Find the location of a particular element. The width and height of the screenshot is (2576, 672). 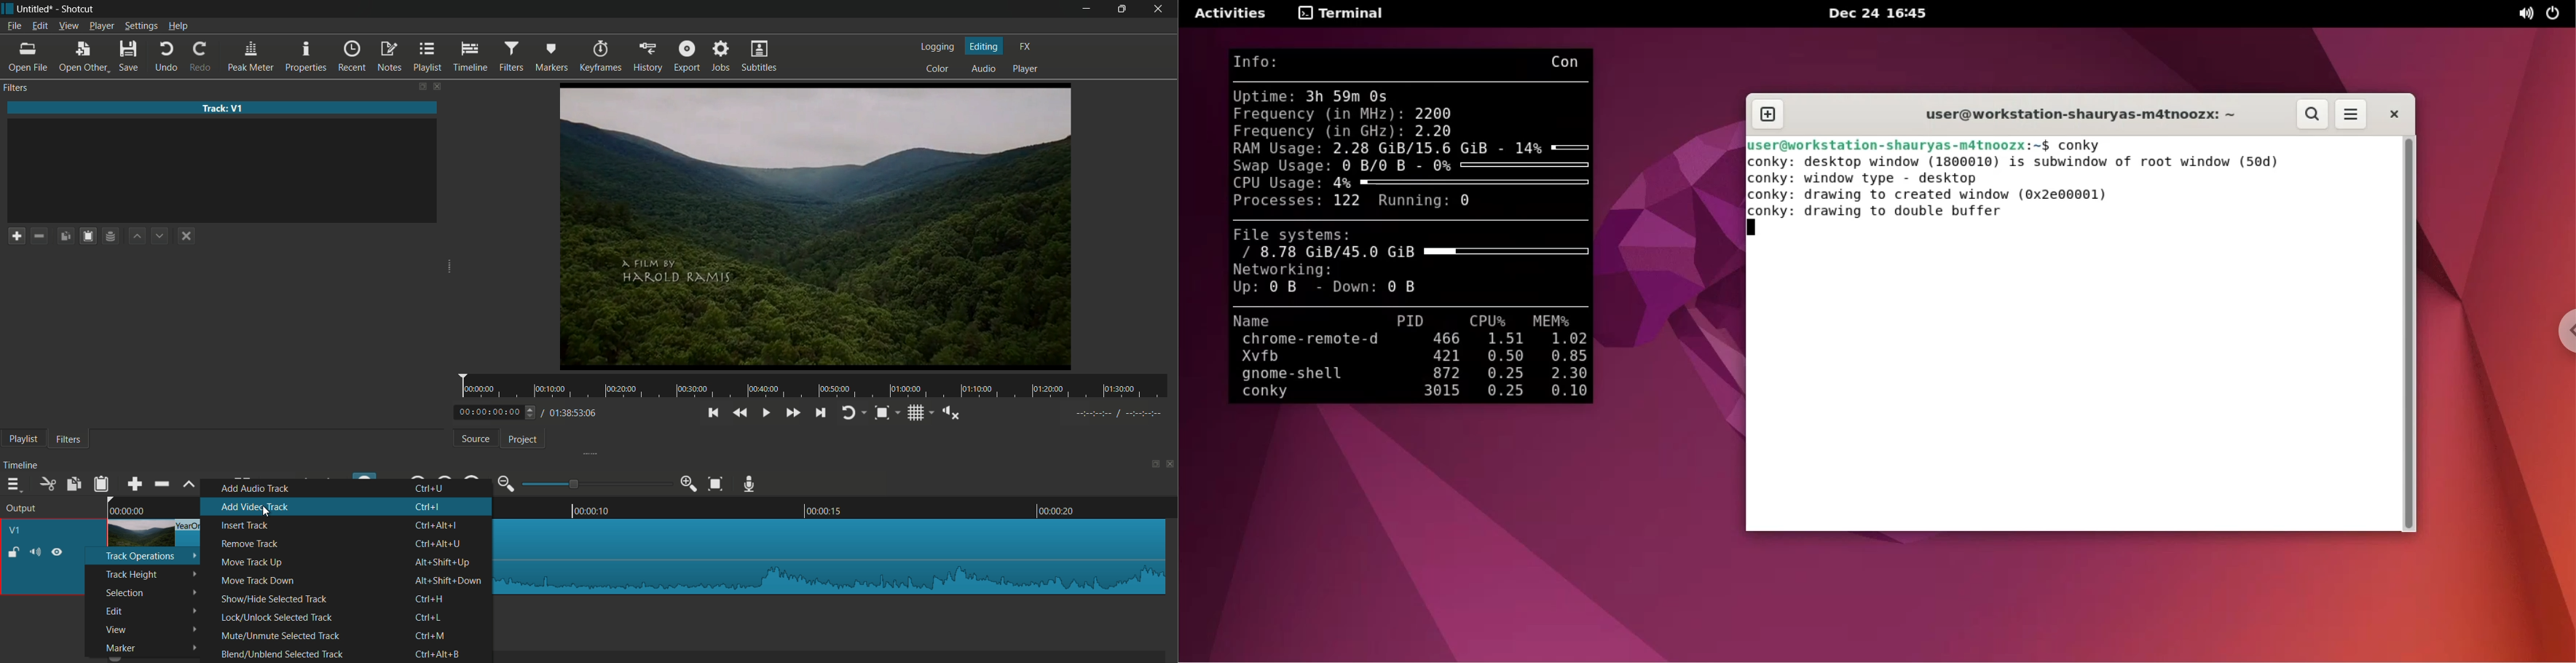

fx is located at coordinates (1027, 47).